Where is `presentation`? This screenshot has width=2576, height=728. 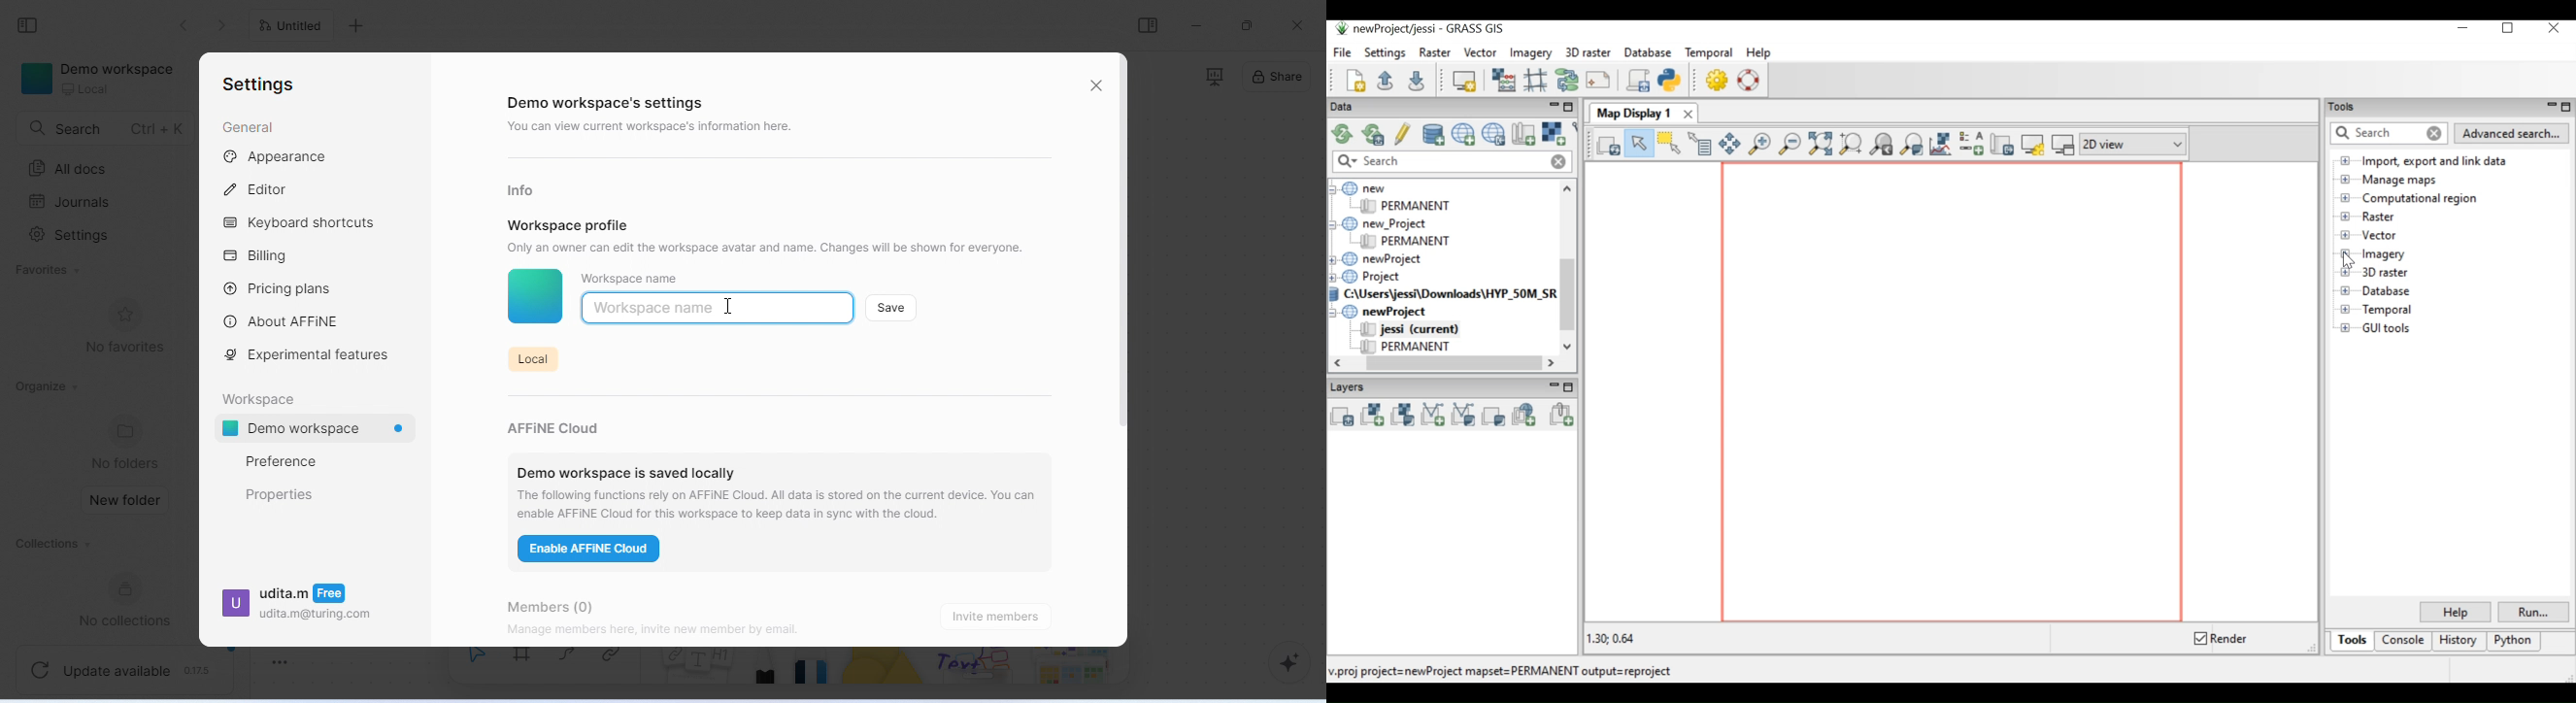 presentation is located at coordinates (1213, 77).